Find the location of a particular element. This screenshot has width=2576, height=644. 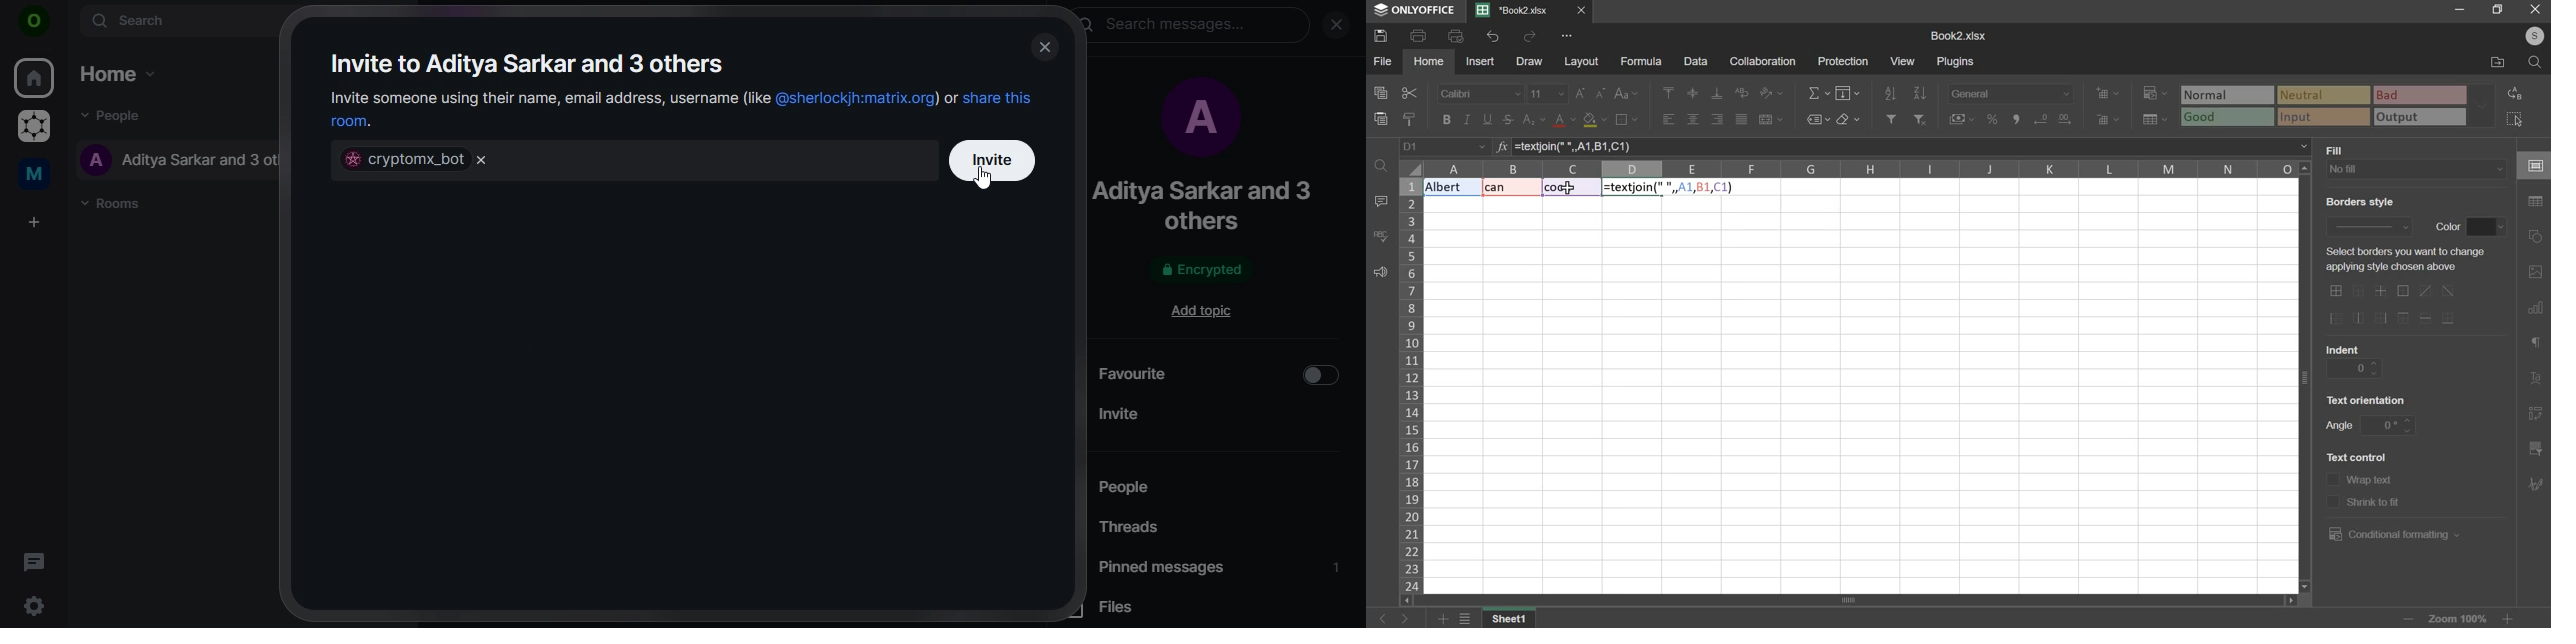

cell name is located at coordinates (1445, 147).